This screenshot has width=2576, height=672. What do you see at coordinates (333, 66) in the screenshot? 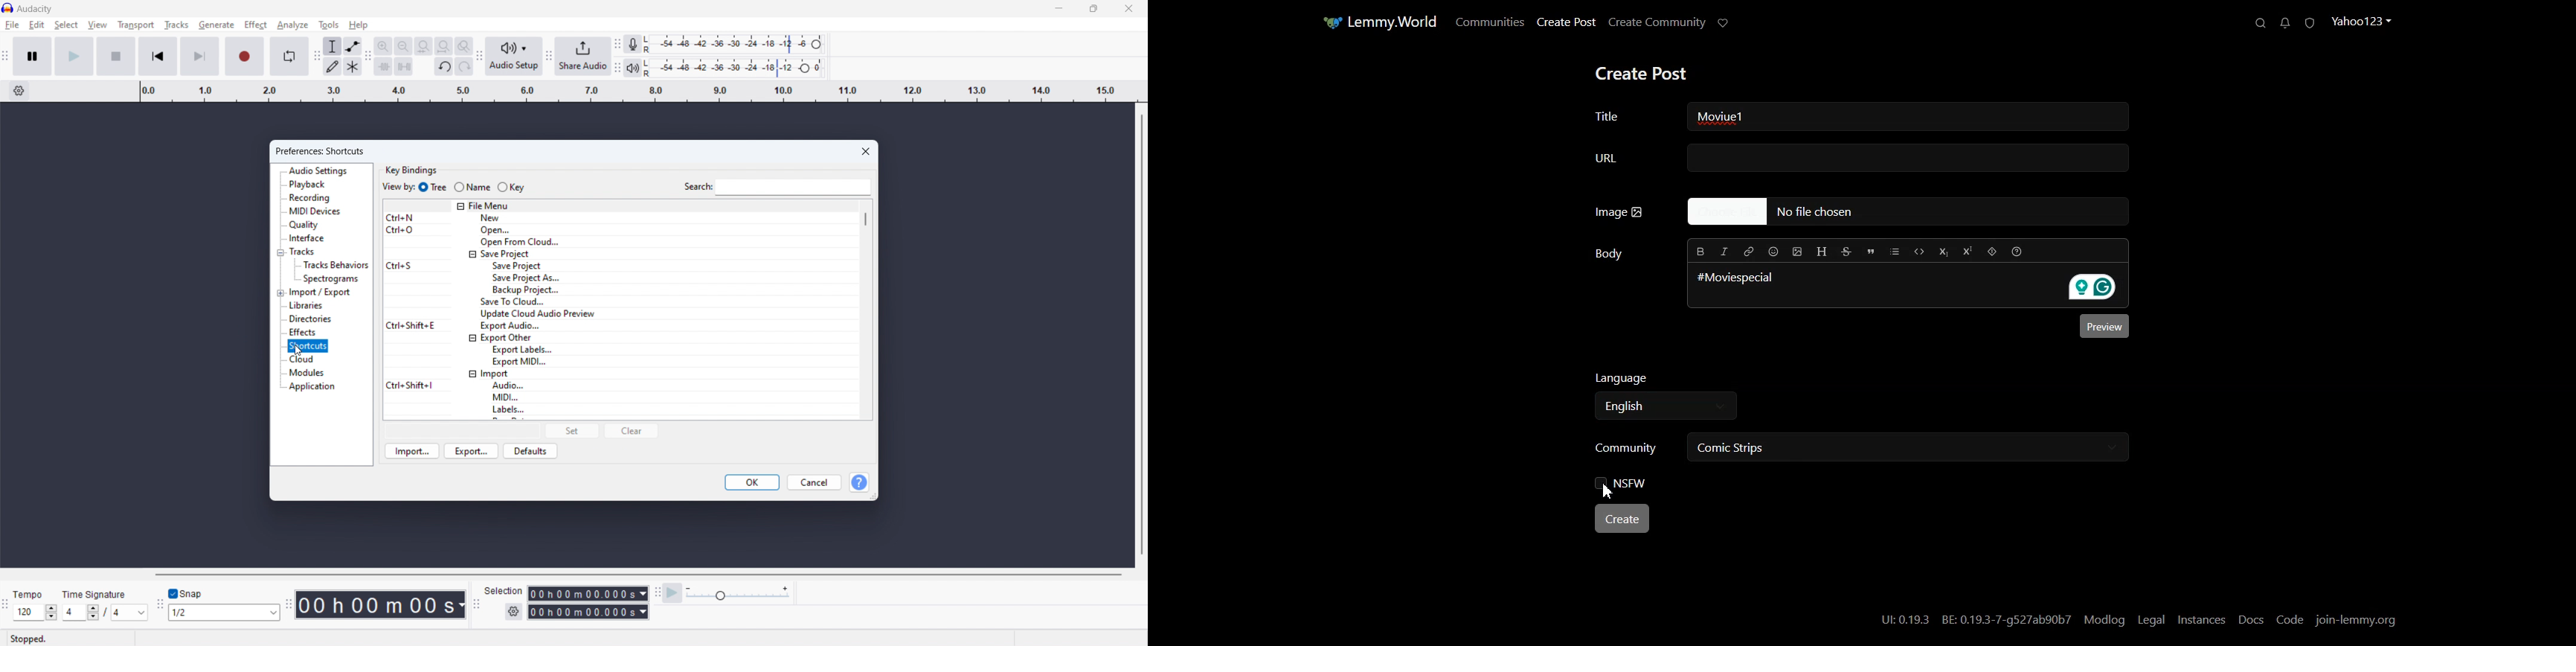
I see `draw tool` at bounding box center [333, 66].